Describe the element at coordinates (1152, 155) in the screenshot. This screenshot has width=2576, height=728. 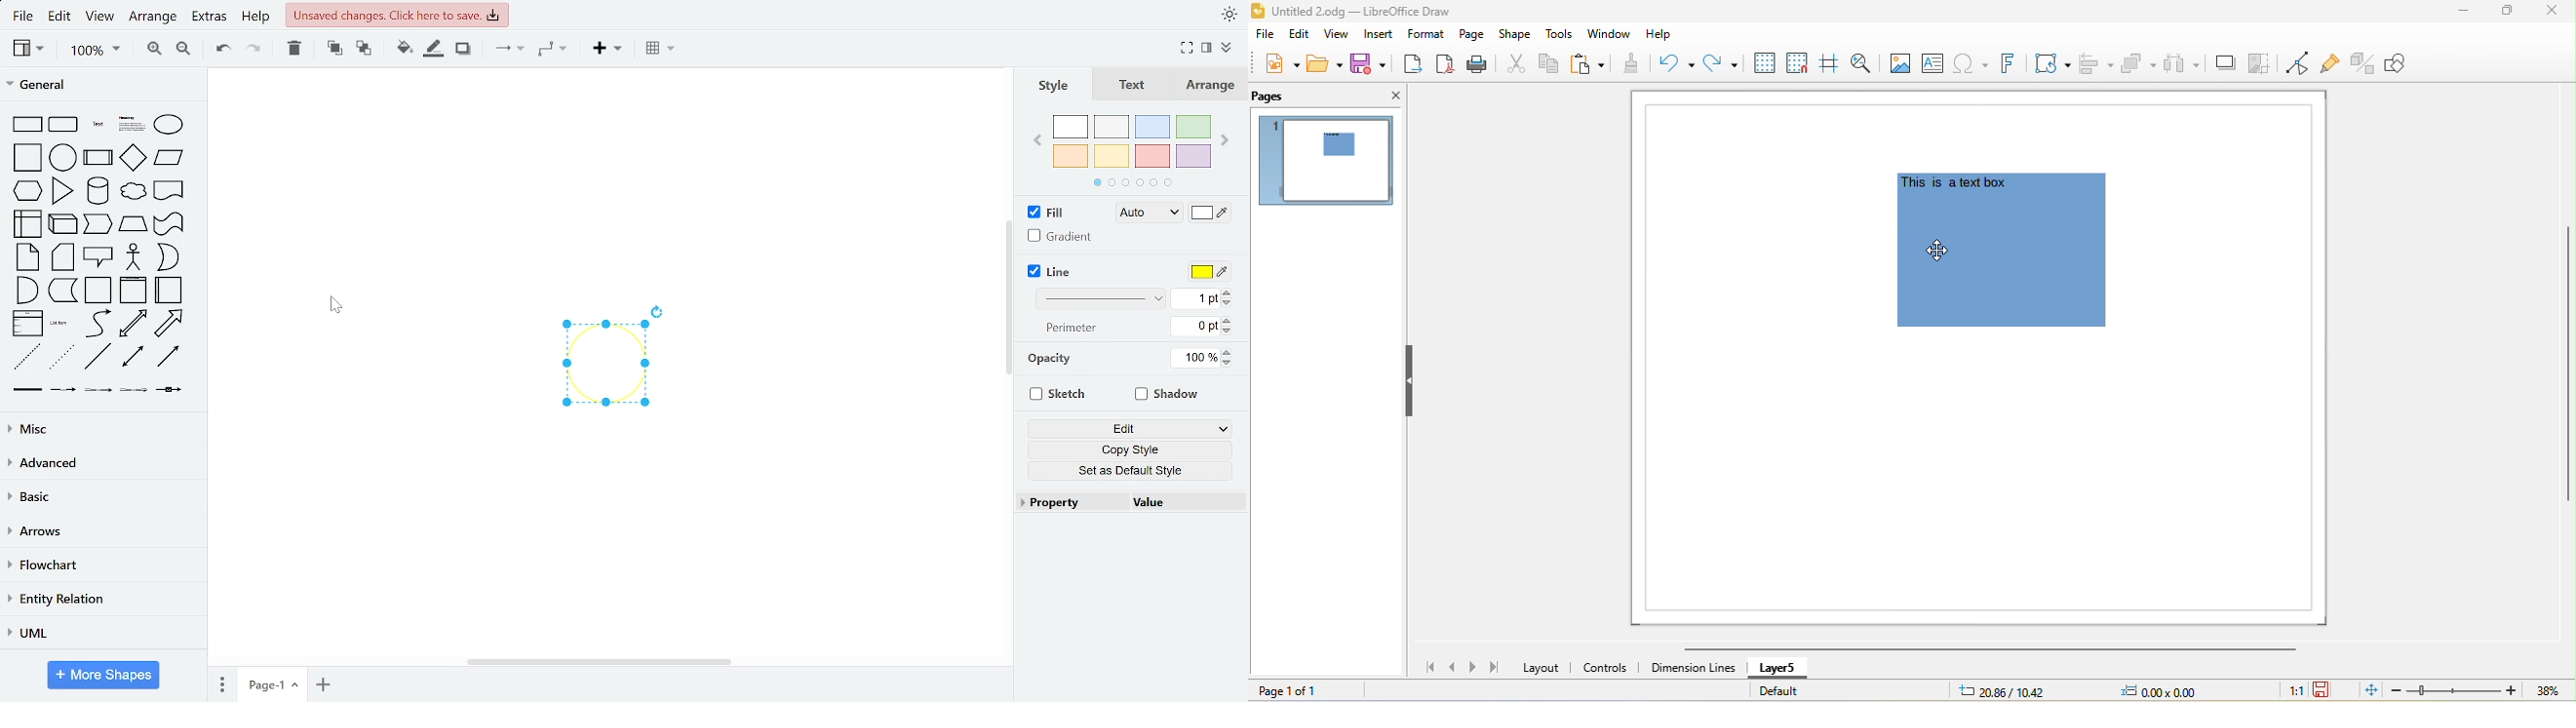
I see `red` at that location.